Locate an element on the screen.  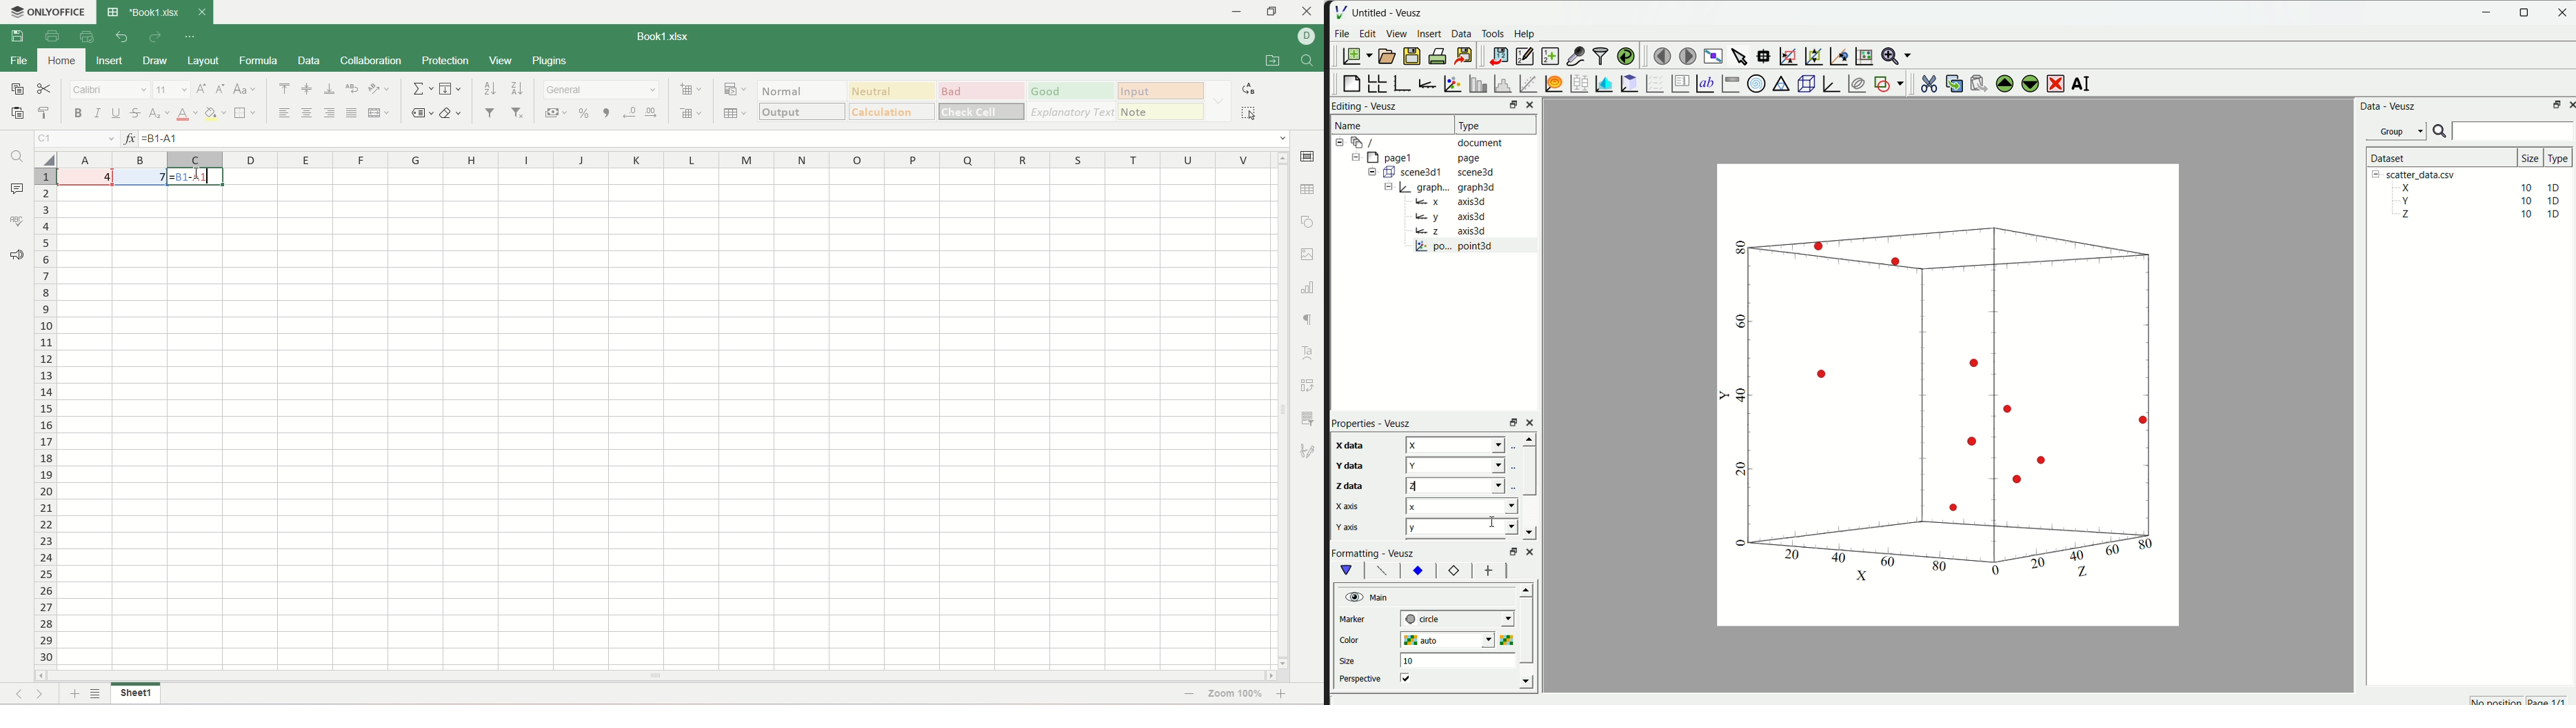
marker is located at coordinates (1358, 619).